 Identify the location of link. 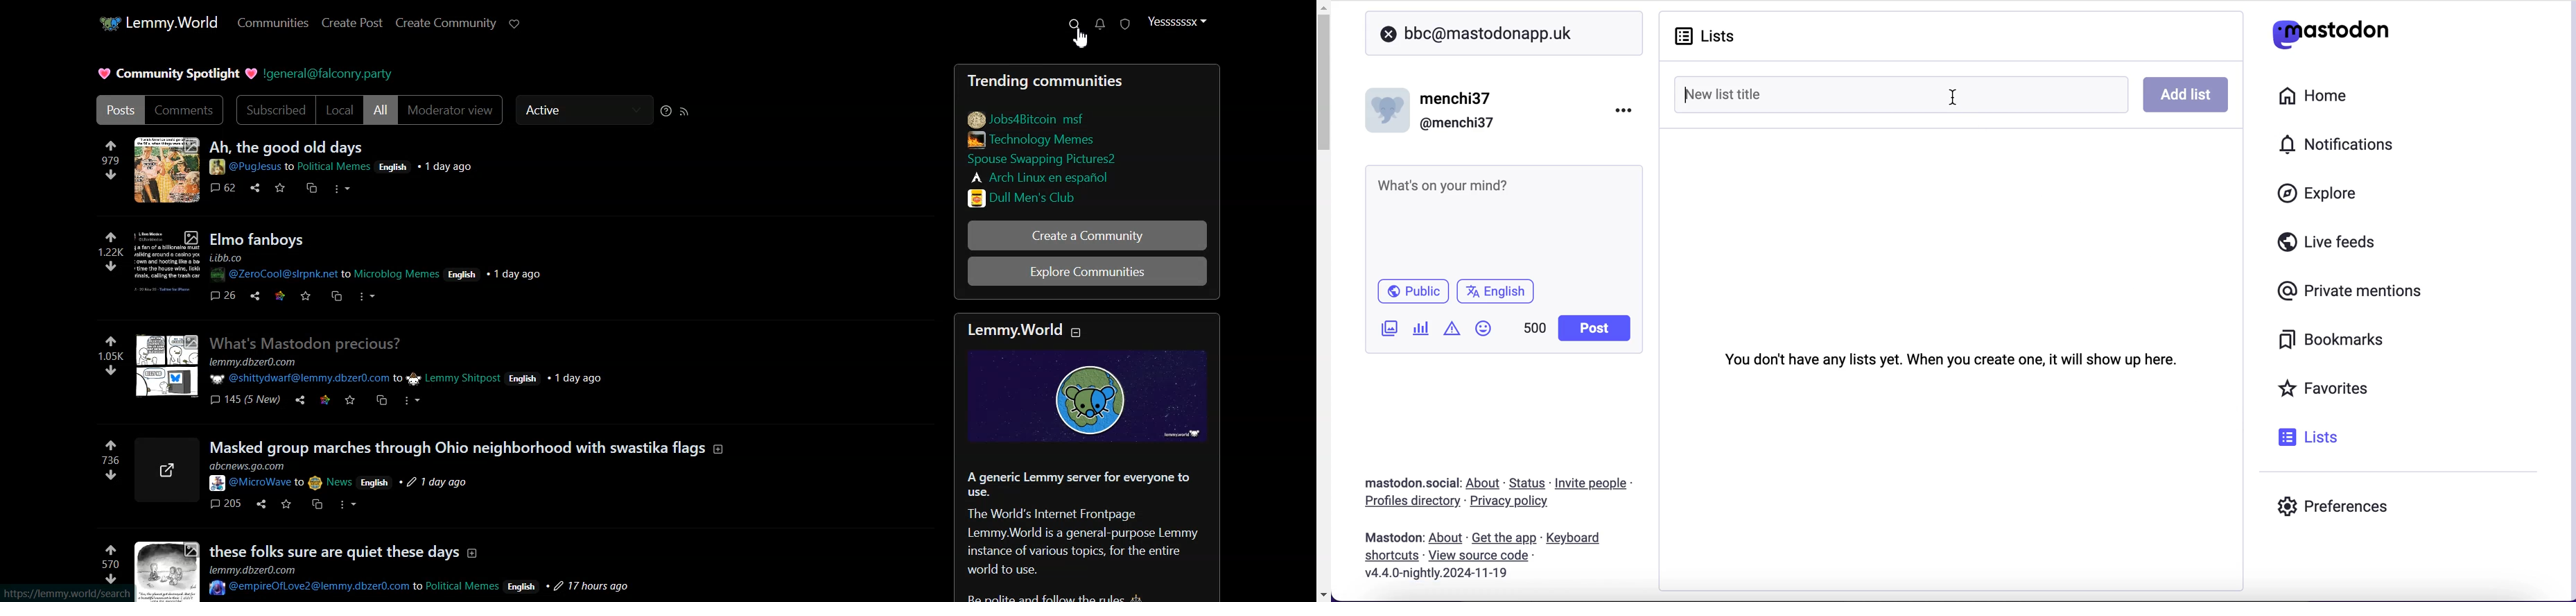
(1024, 196).